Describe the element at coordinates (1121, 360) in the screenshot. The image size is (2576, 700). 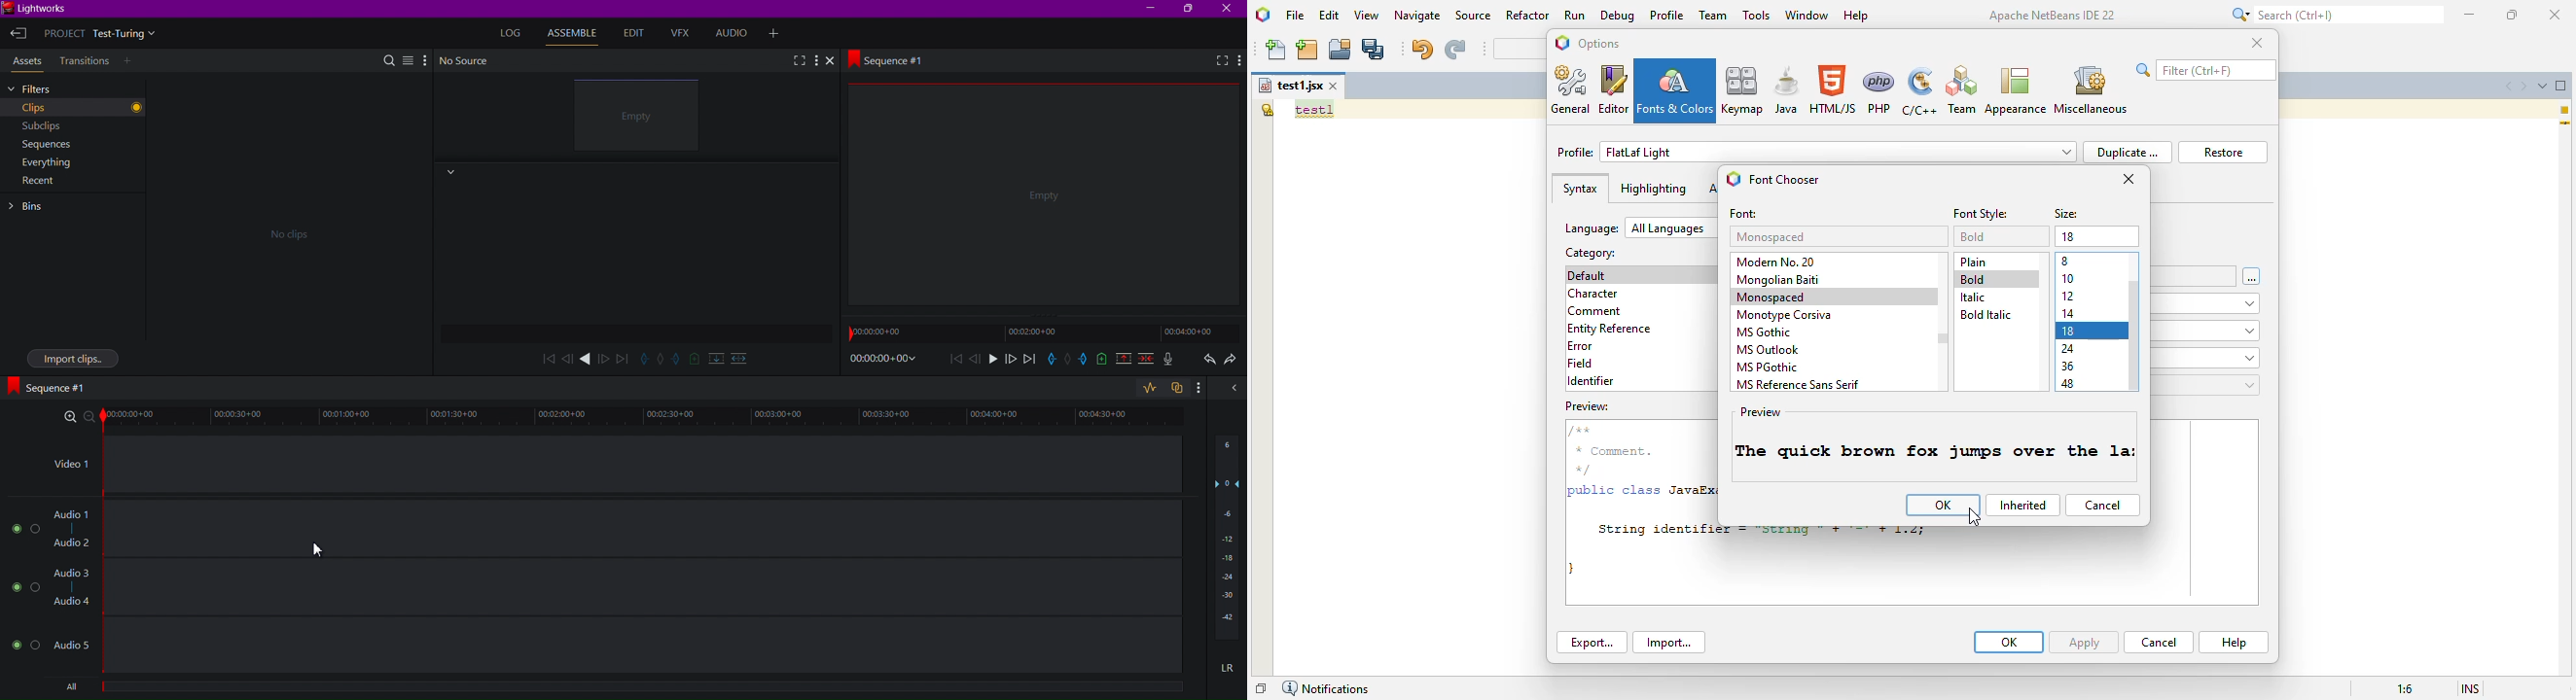
I see `up` at that location.